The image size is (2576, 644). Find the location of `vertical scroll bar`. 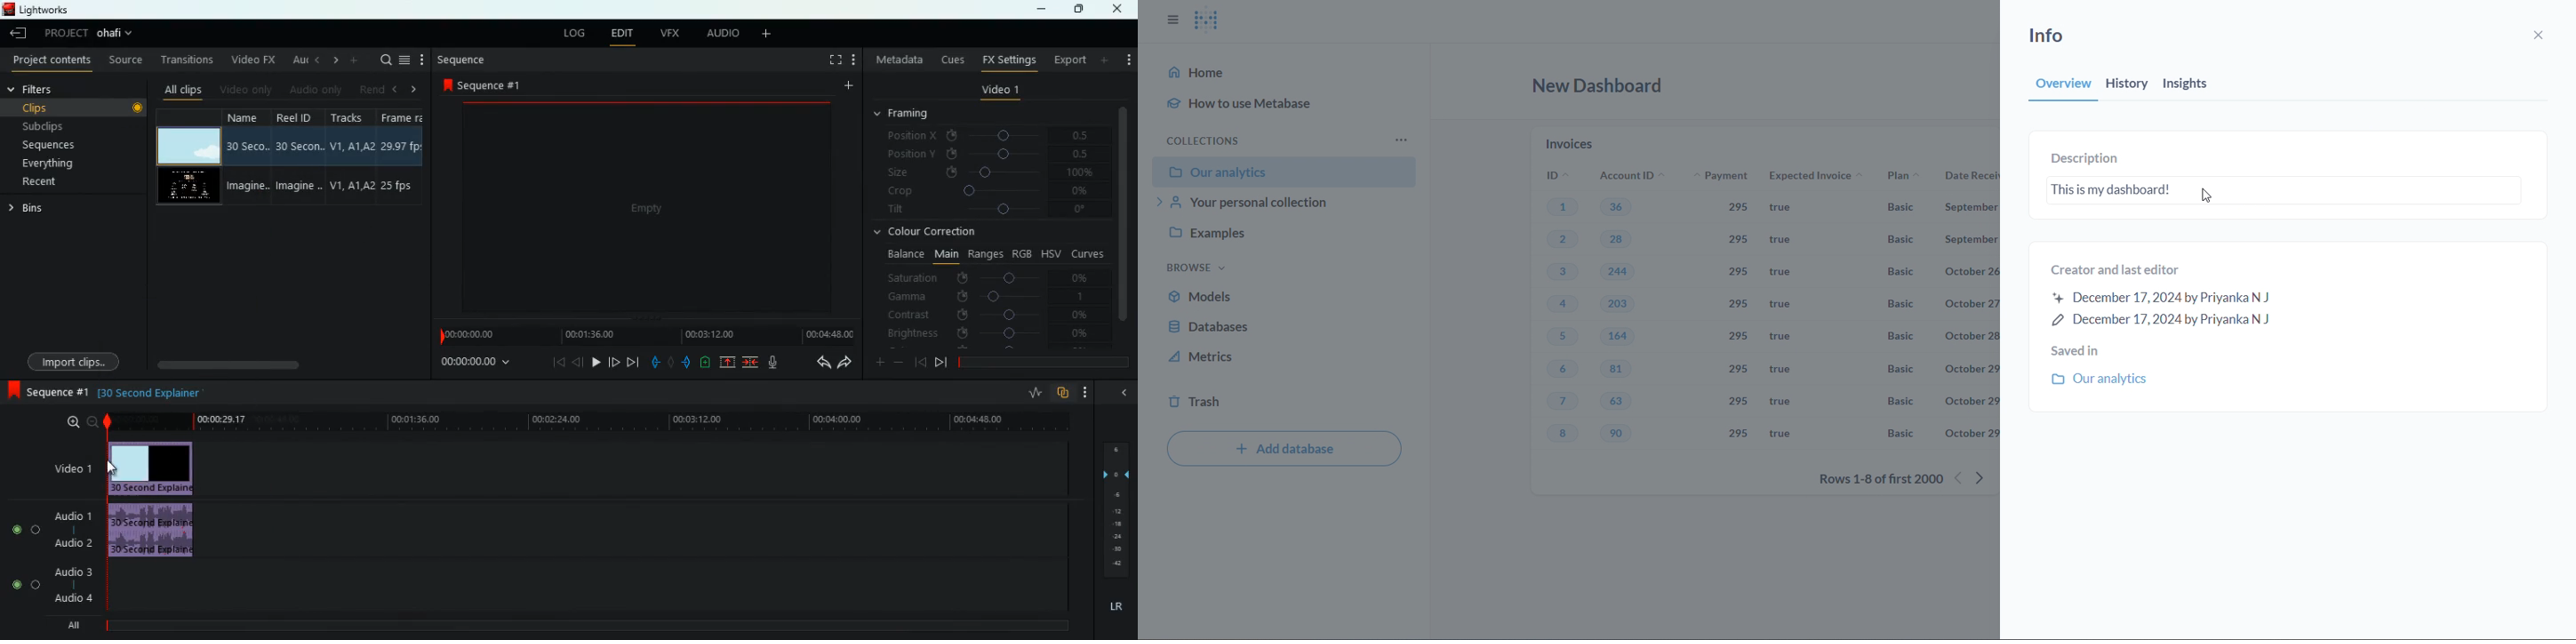

vertical scroll bar is located at coordinates (1123, 220).